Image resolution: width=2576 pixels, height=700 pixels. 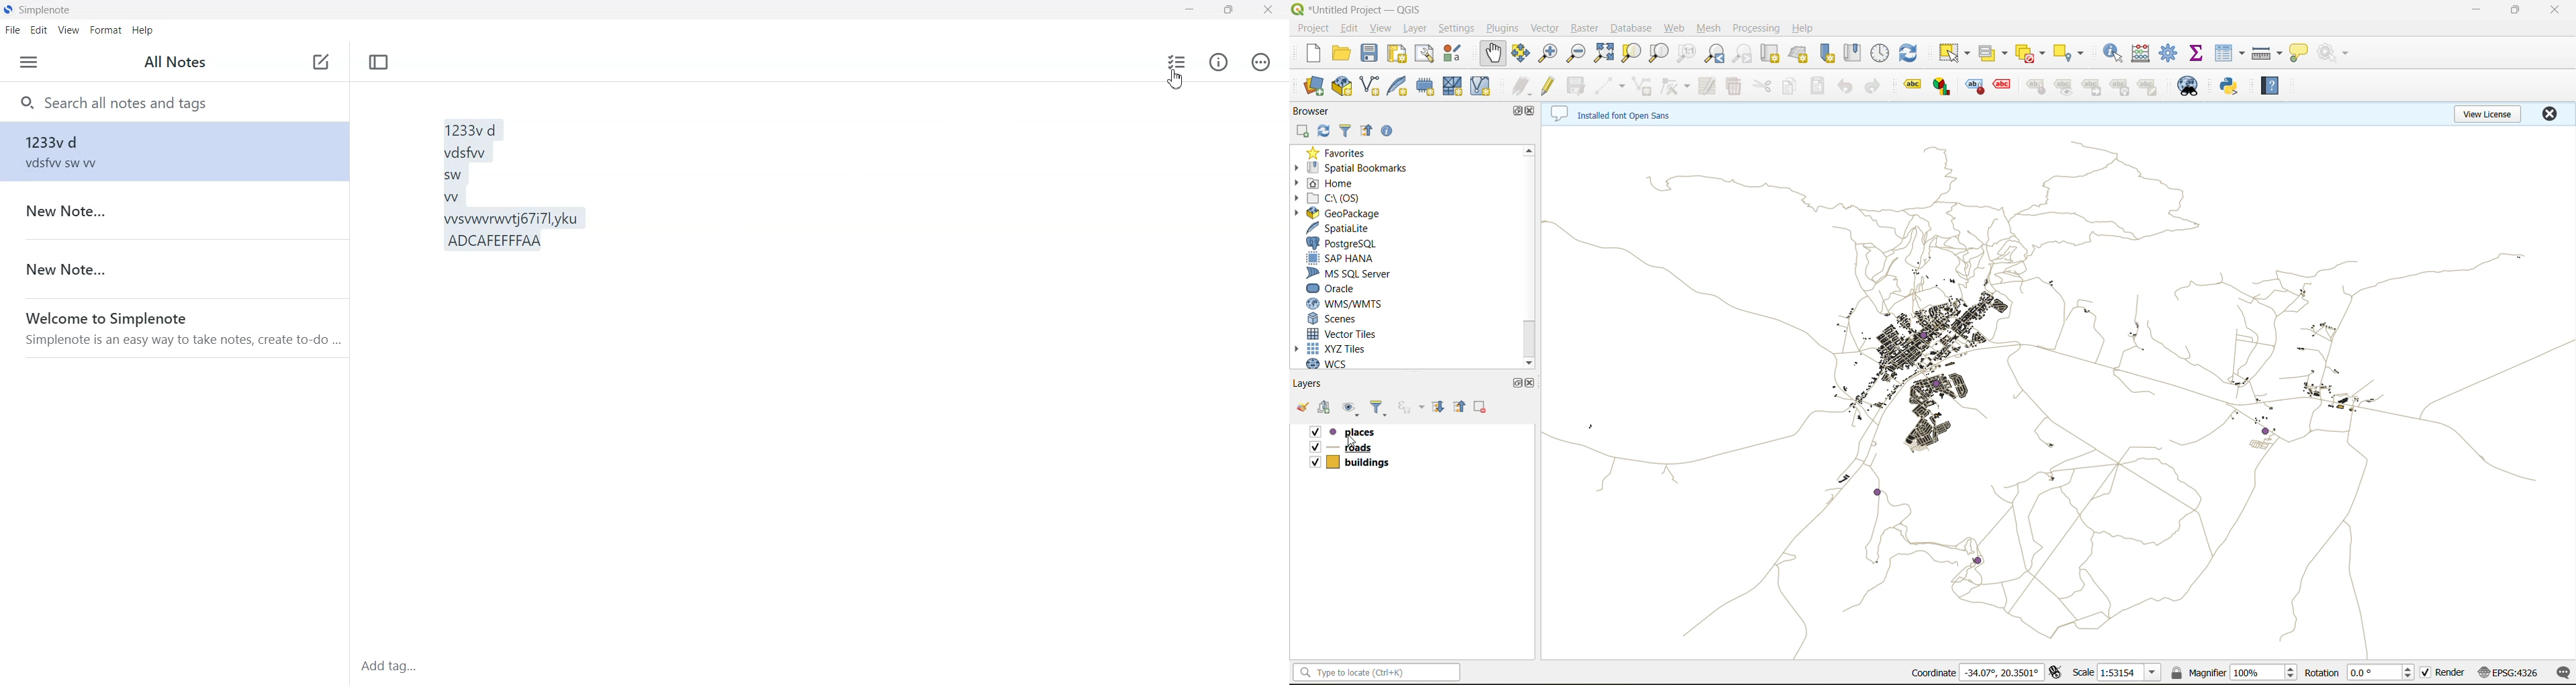 I want to click on show/hide labels and diagrams, so click(x=2067, y=86).